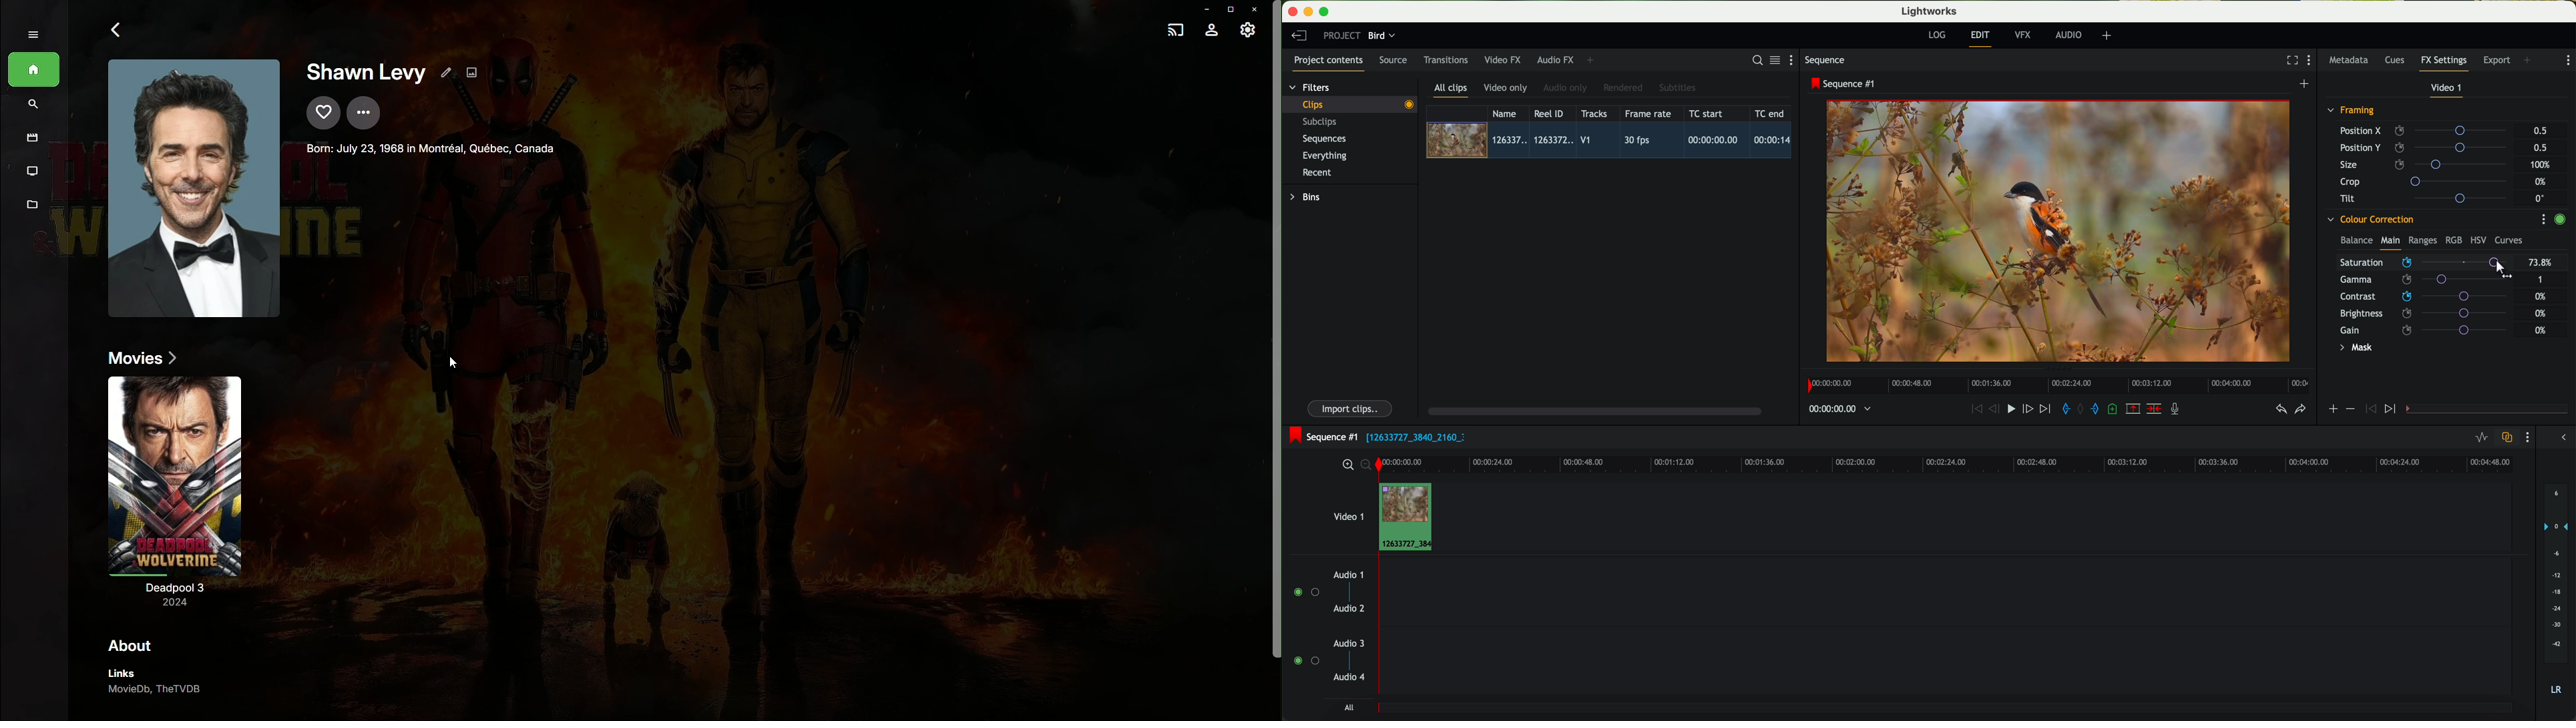 The height and width of the screenshot is (728, 2576). What do you see at coordinates (1593, 411) in the screenshot?
I see `scroll bar` at bounding box center [1593, 411].